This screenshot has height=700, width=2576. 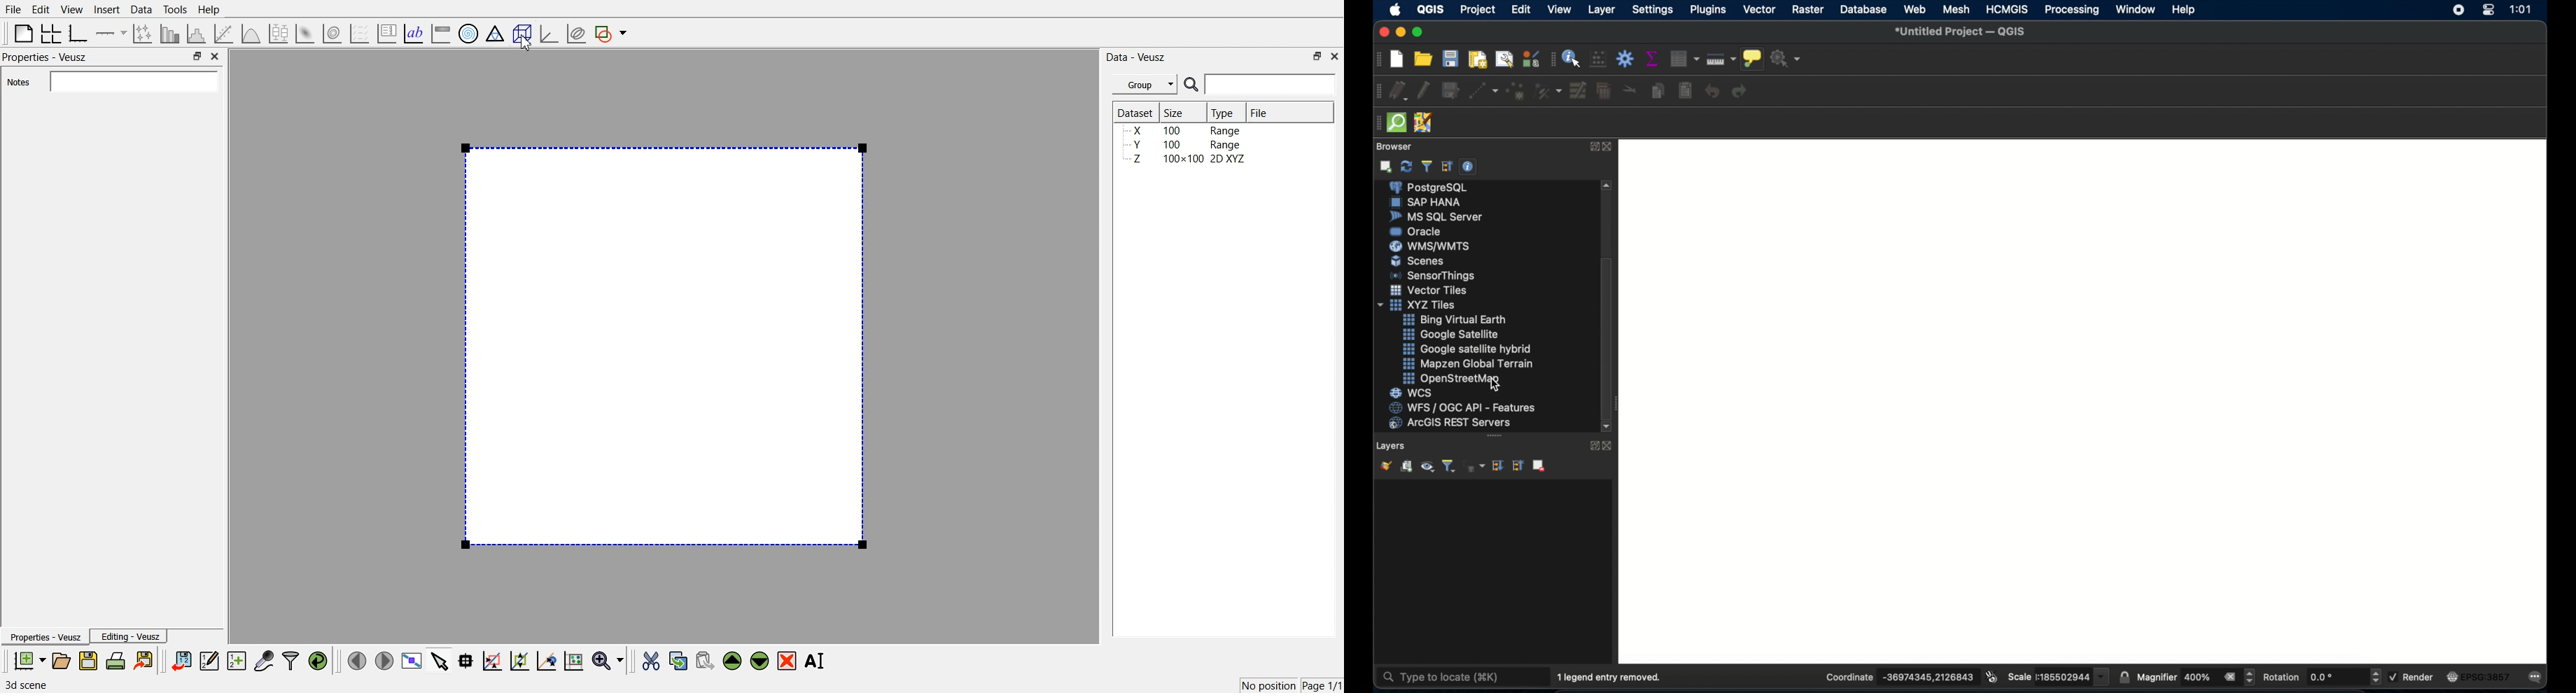 What do you see at coordinates (524, 42) in the screenshot?
I see `Cursor` at bounding box center [524, 42].